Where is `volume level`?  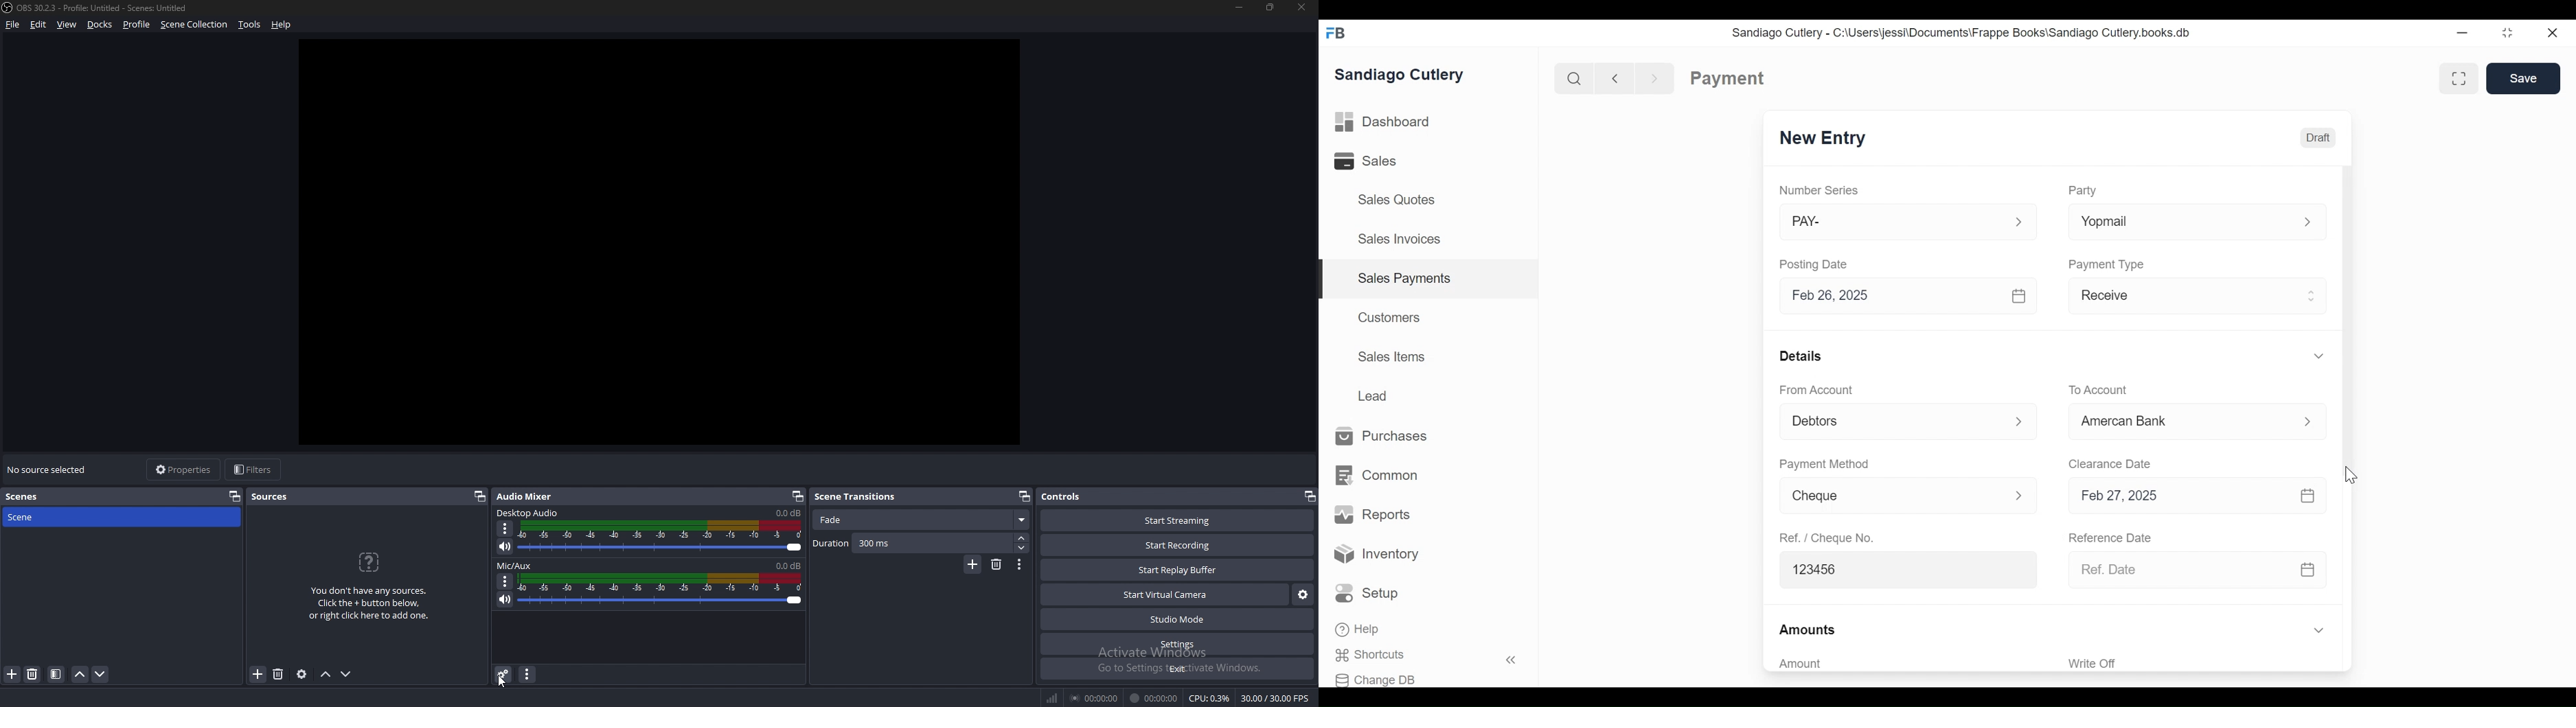
volume level is located at coordinates (788, 513).